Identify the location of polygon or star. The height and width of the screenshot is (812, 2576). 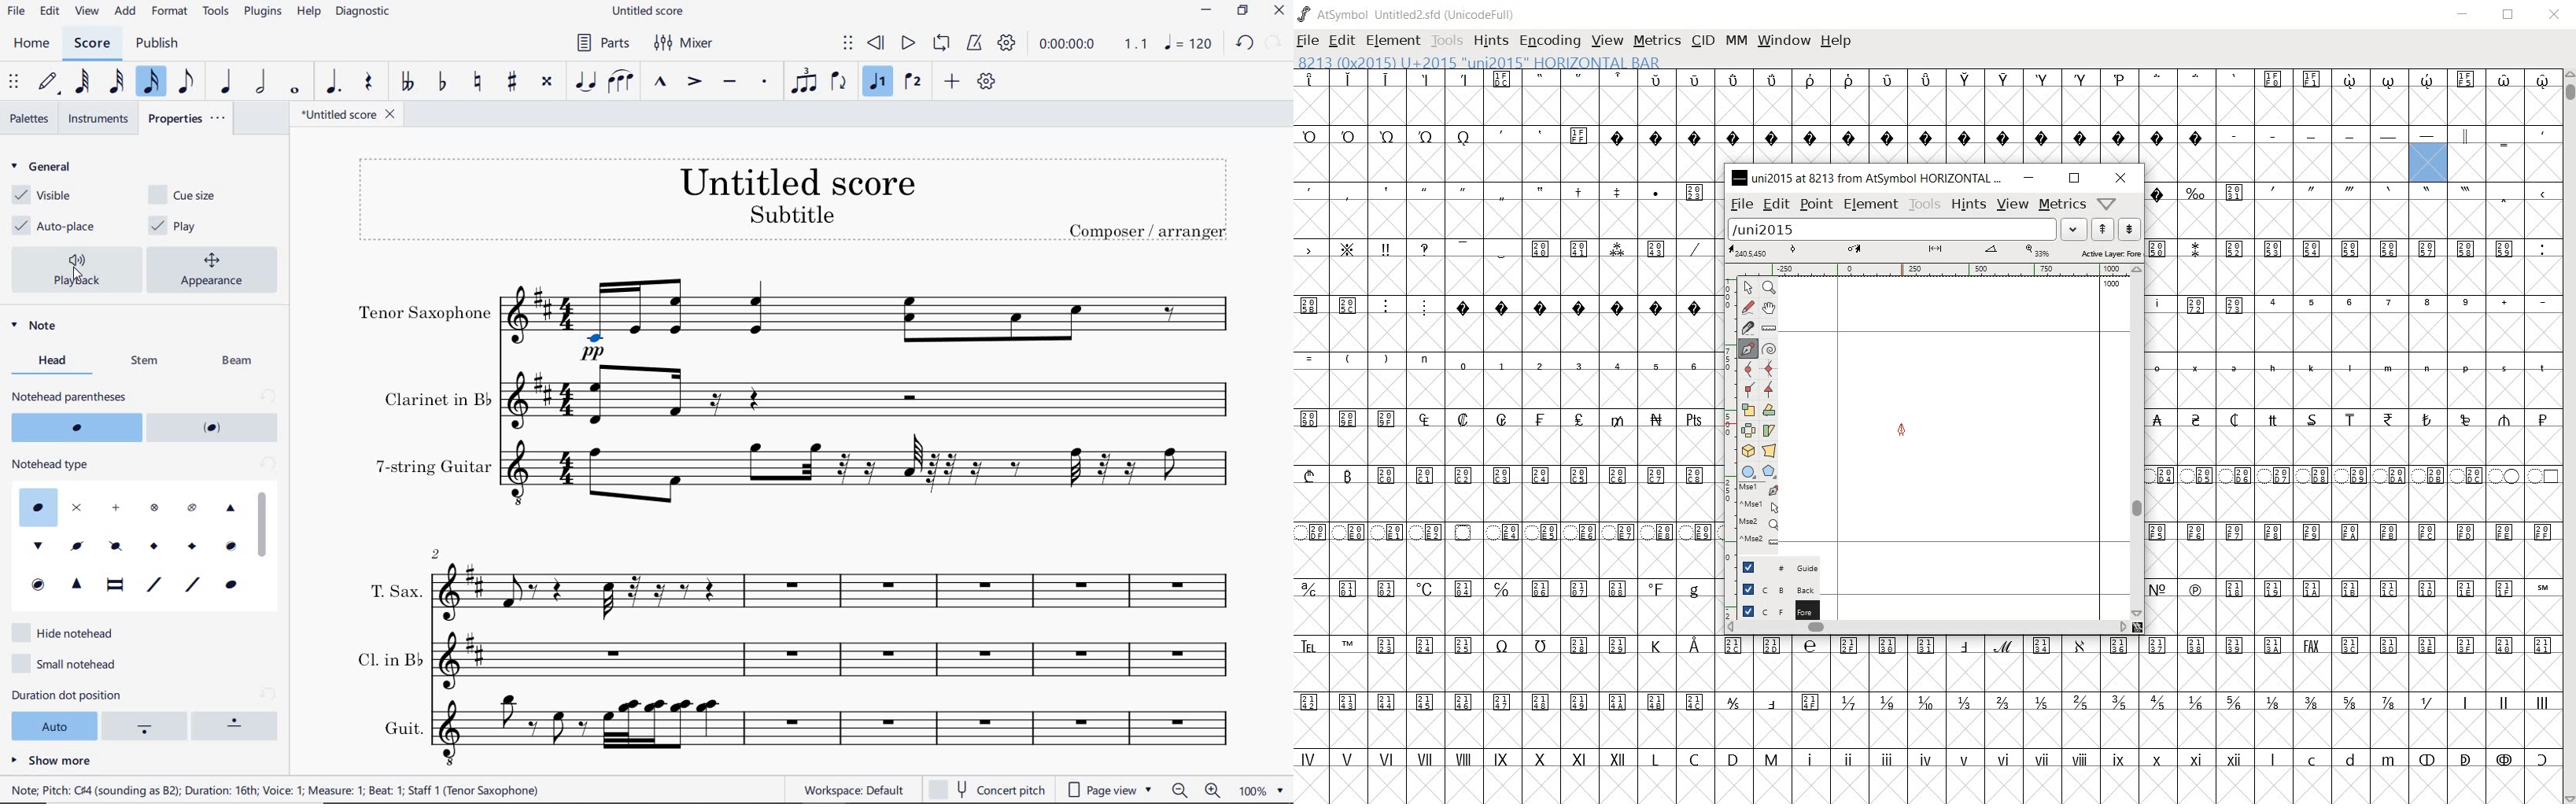
(1770, 470).